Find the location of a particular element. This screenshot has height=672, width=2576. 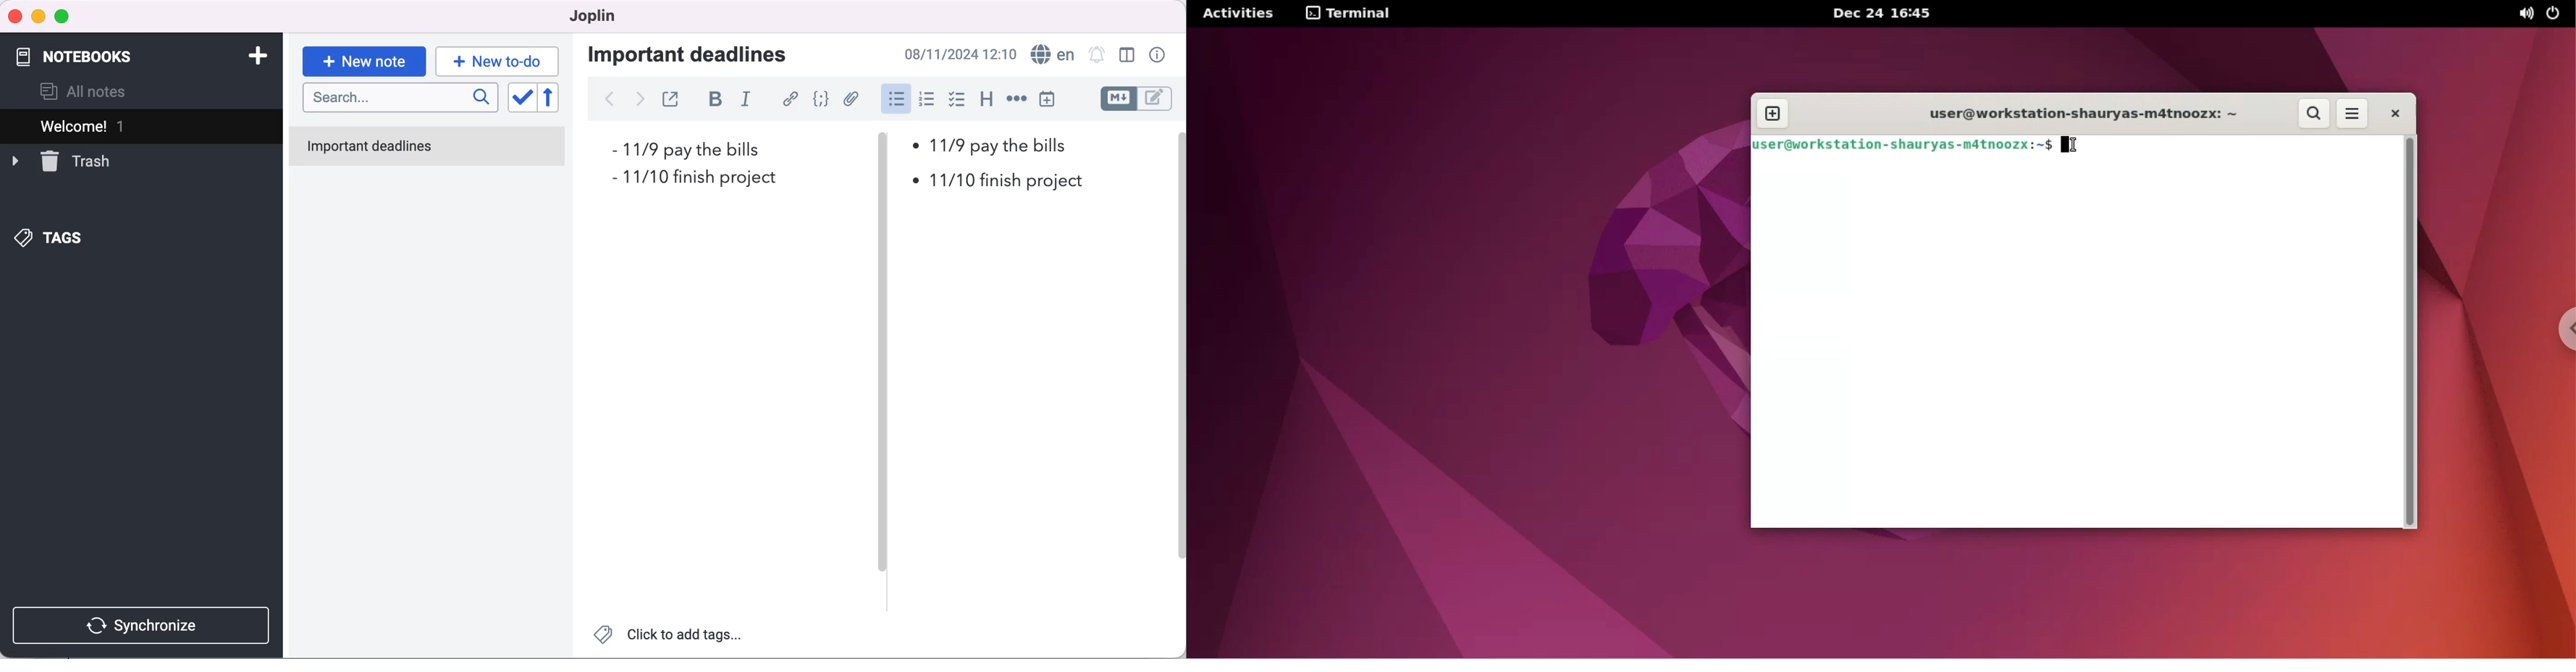

notebooks is located at coordinates (90, 54).